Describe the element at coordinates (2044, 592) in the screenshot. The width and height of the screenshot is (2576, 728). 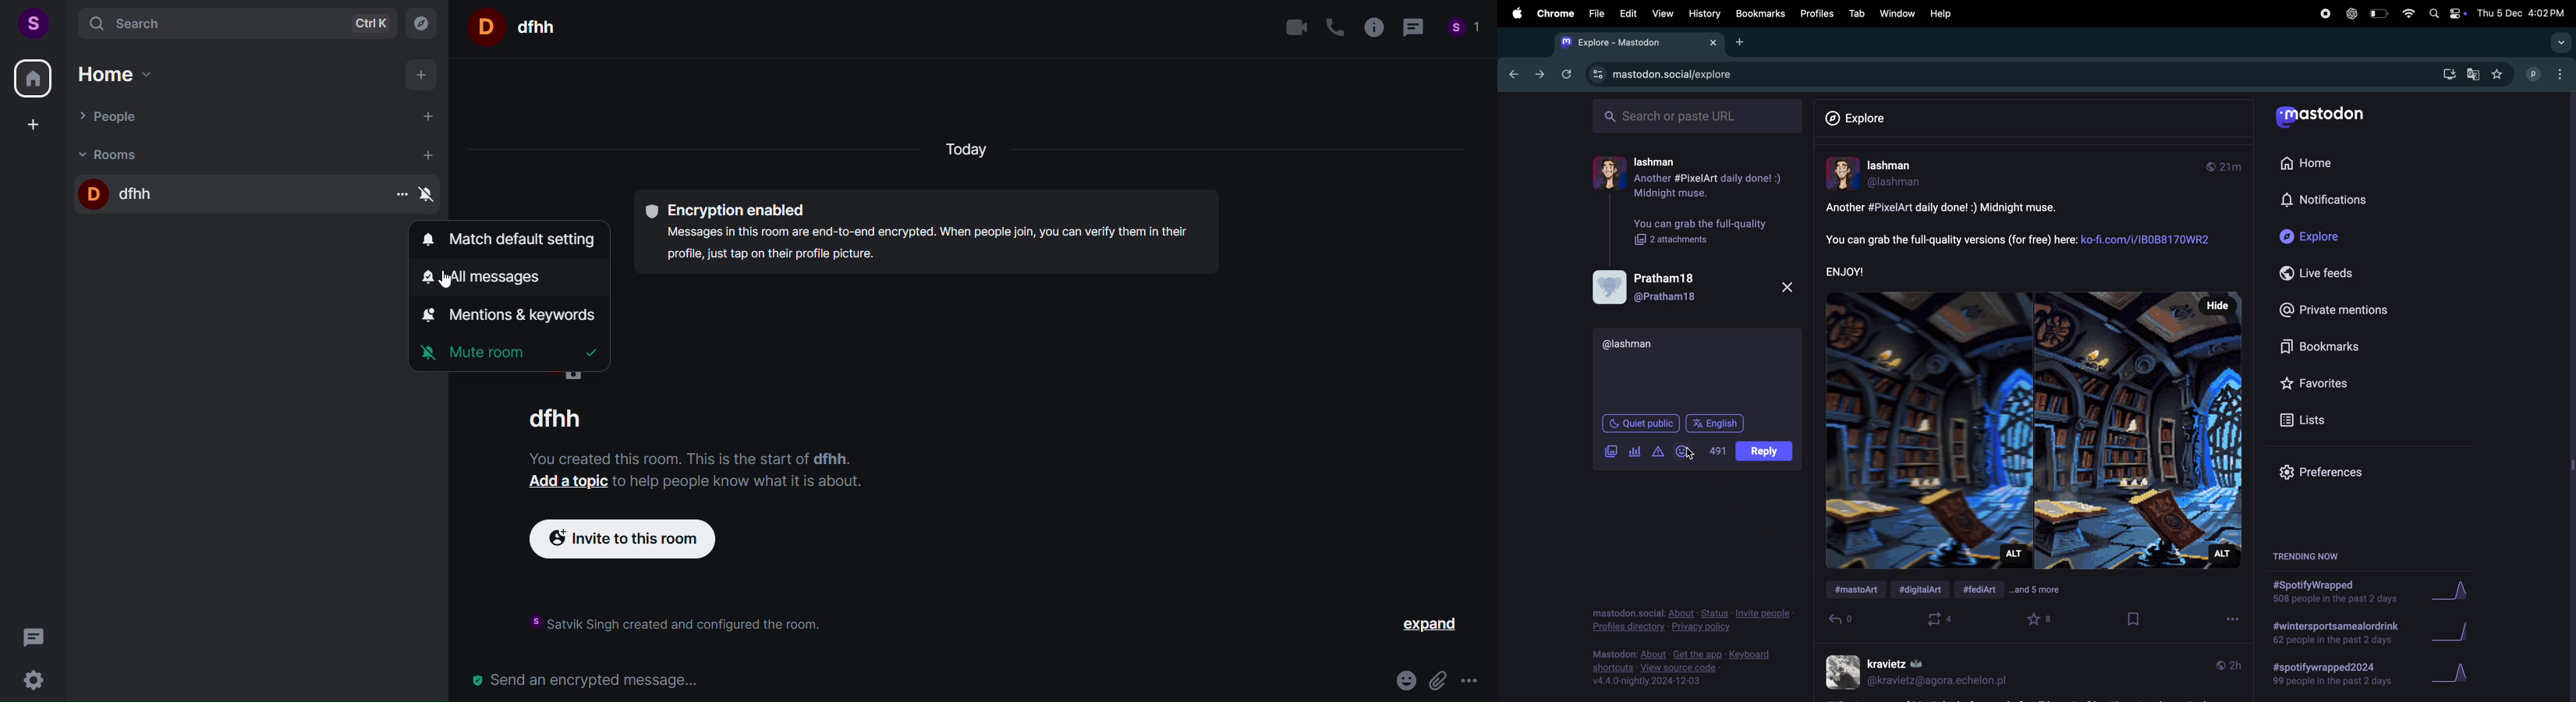
I see `and 5 more` at that location.